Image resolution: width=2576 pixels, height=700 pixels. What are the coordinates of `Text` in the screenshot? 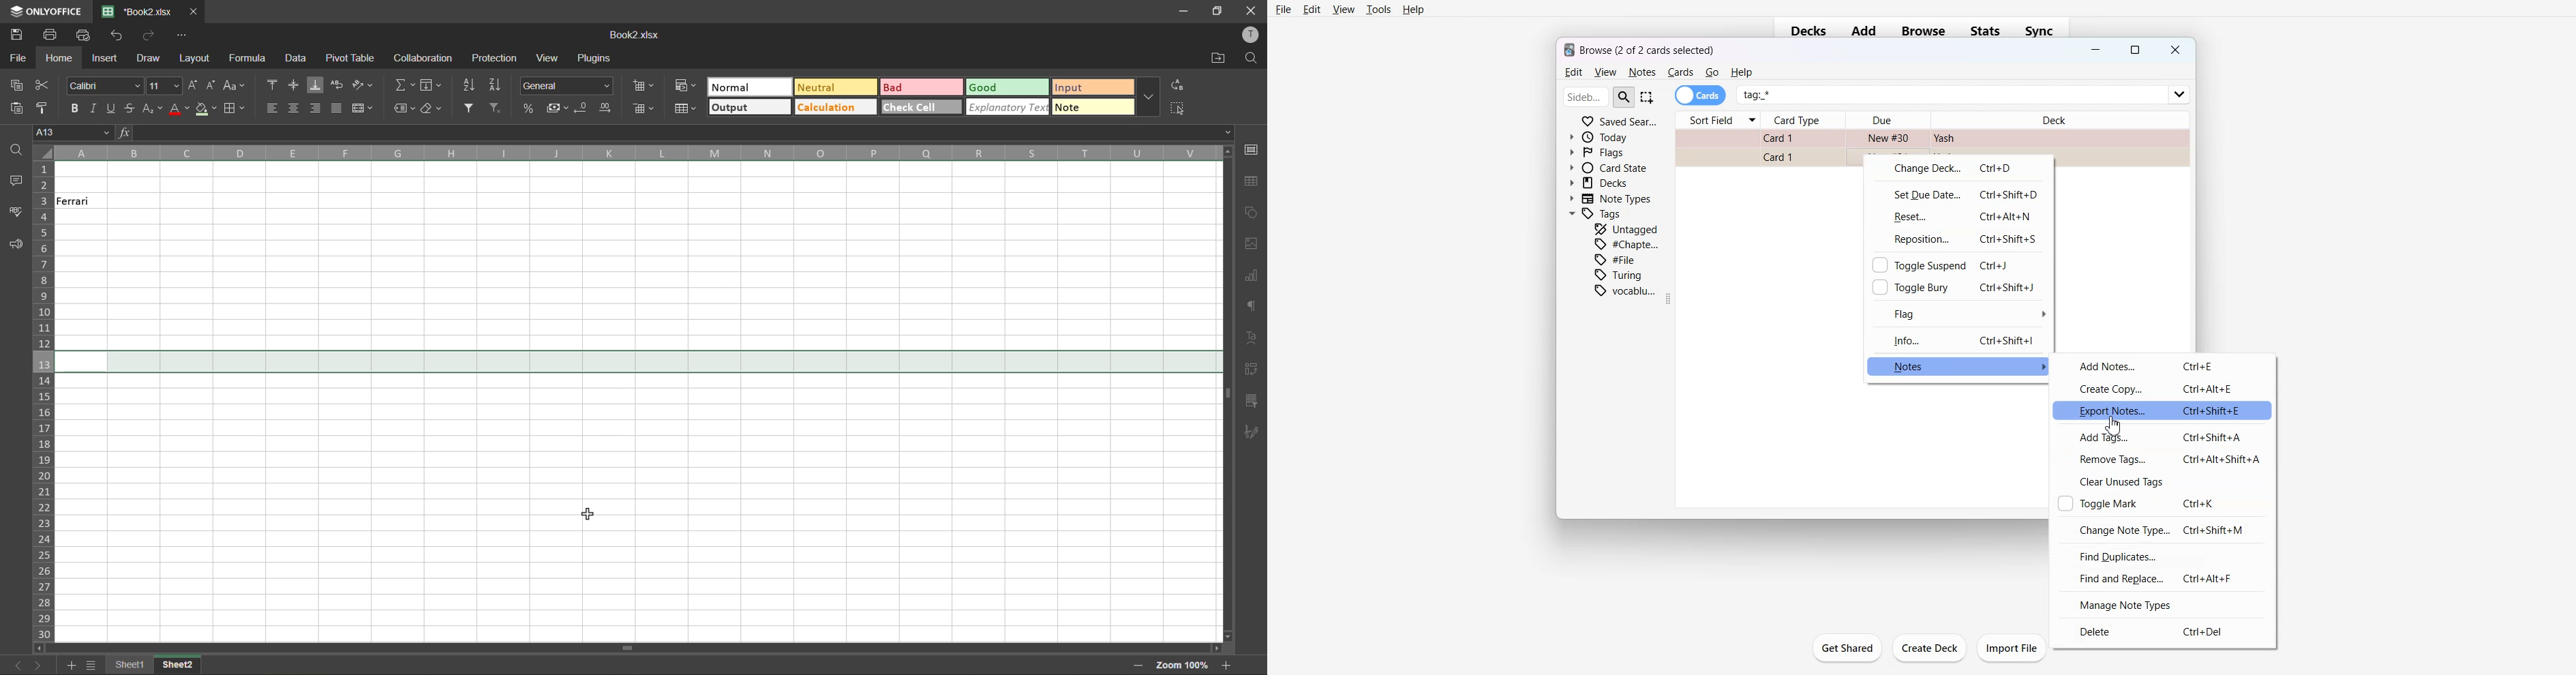 It's located at (1640, 48).